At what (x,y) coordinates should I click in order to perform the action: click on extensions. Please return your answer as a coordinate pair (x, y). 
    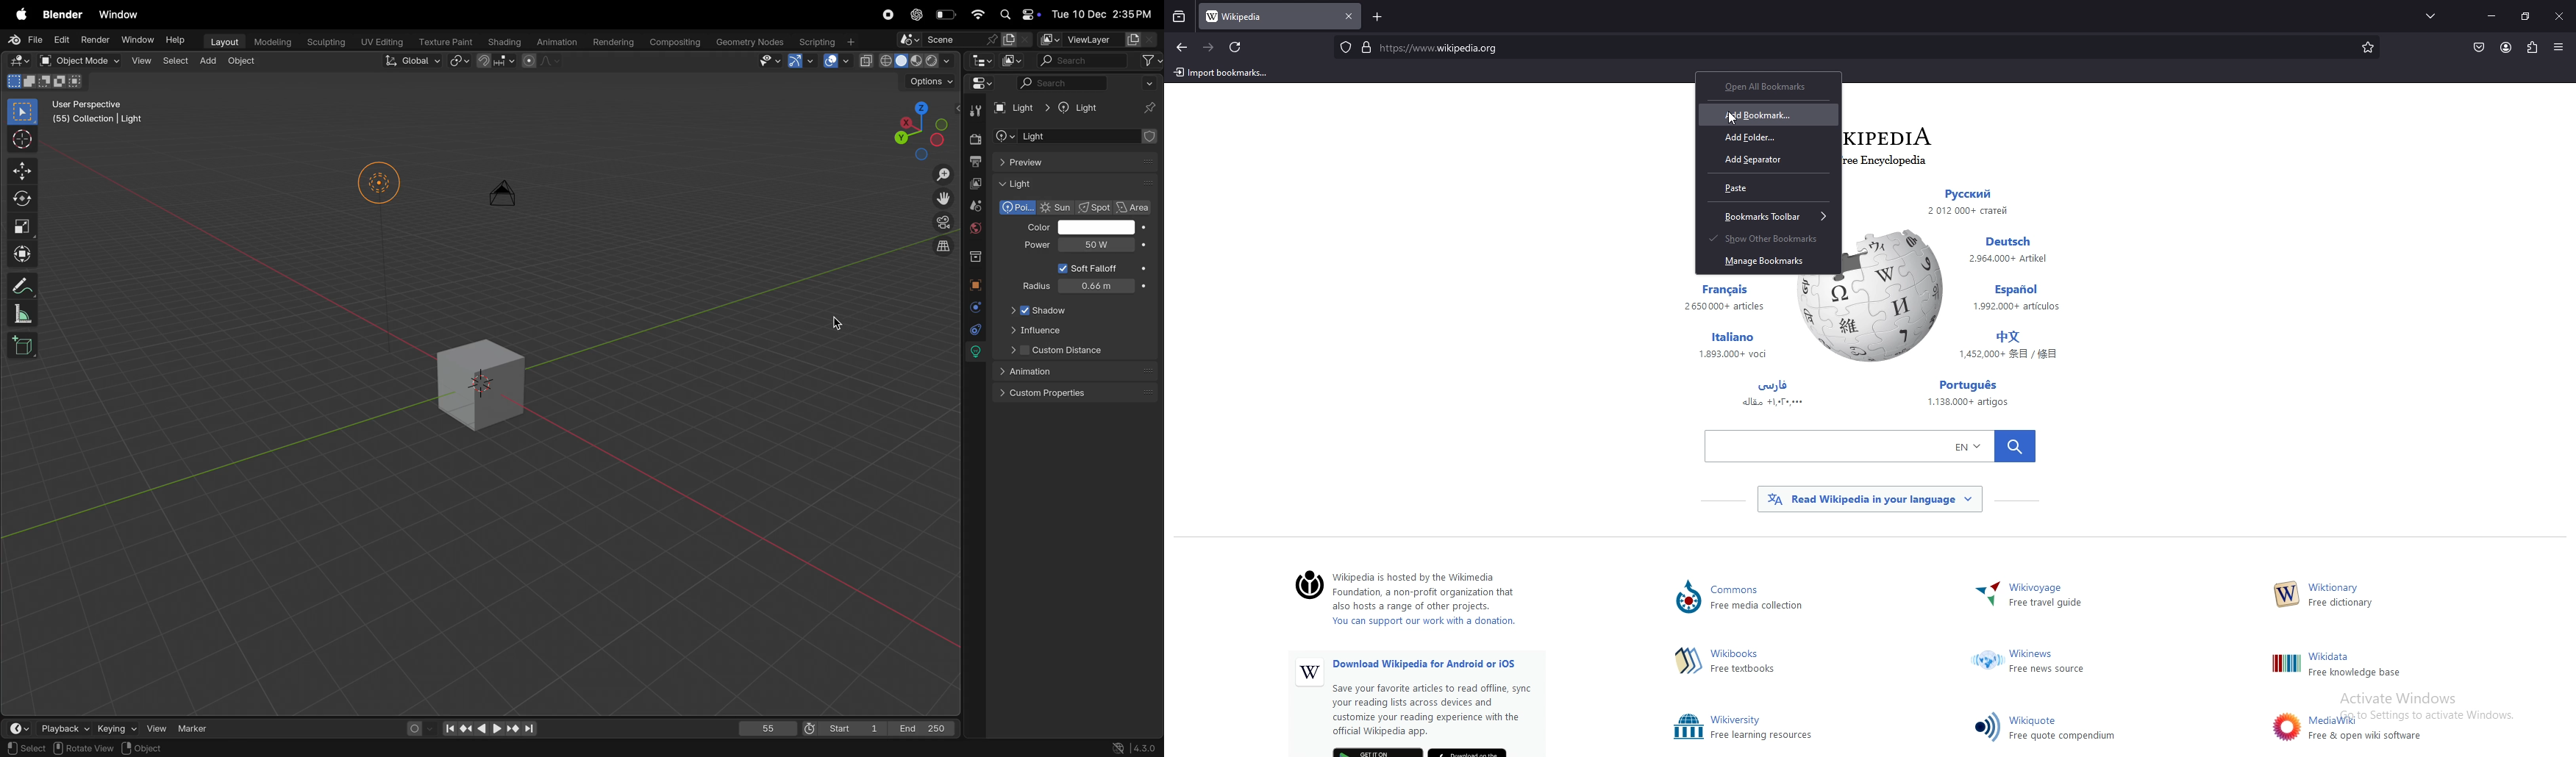
    Looking at the image, I should click on (2531, 49).